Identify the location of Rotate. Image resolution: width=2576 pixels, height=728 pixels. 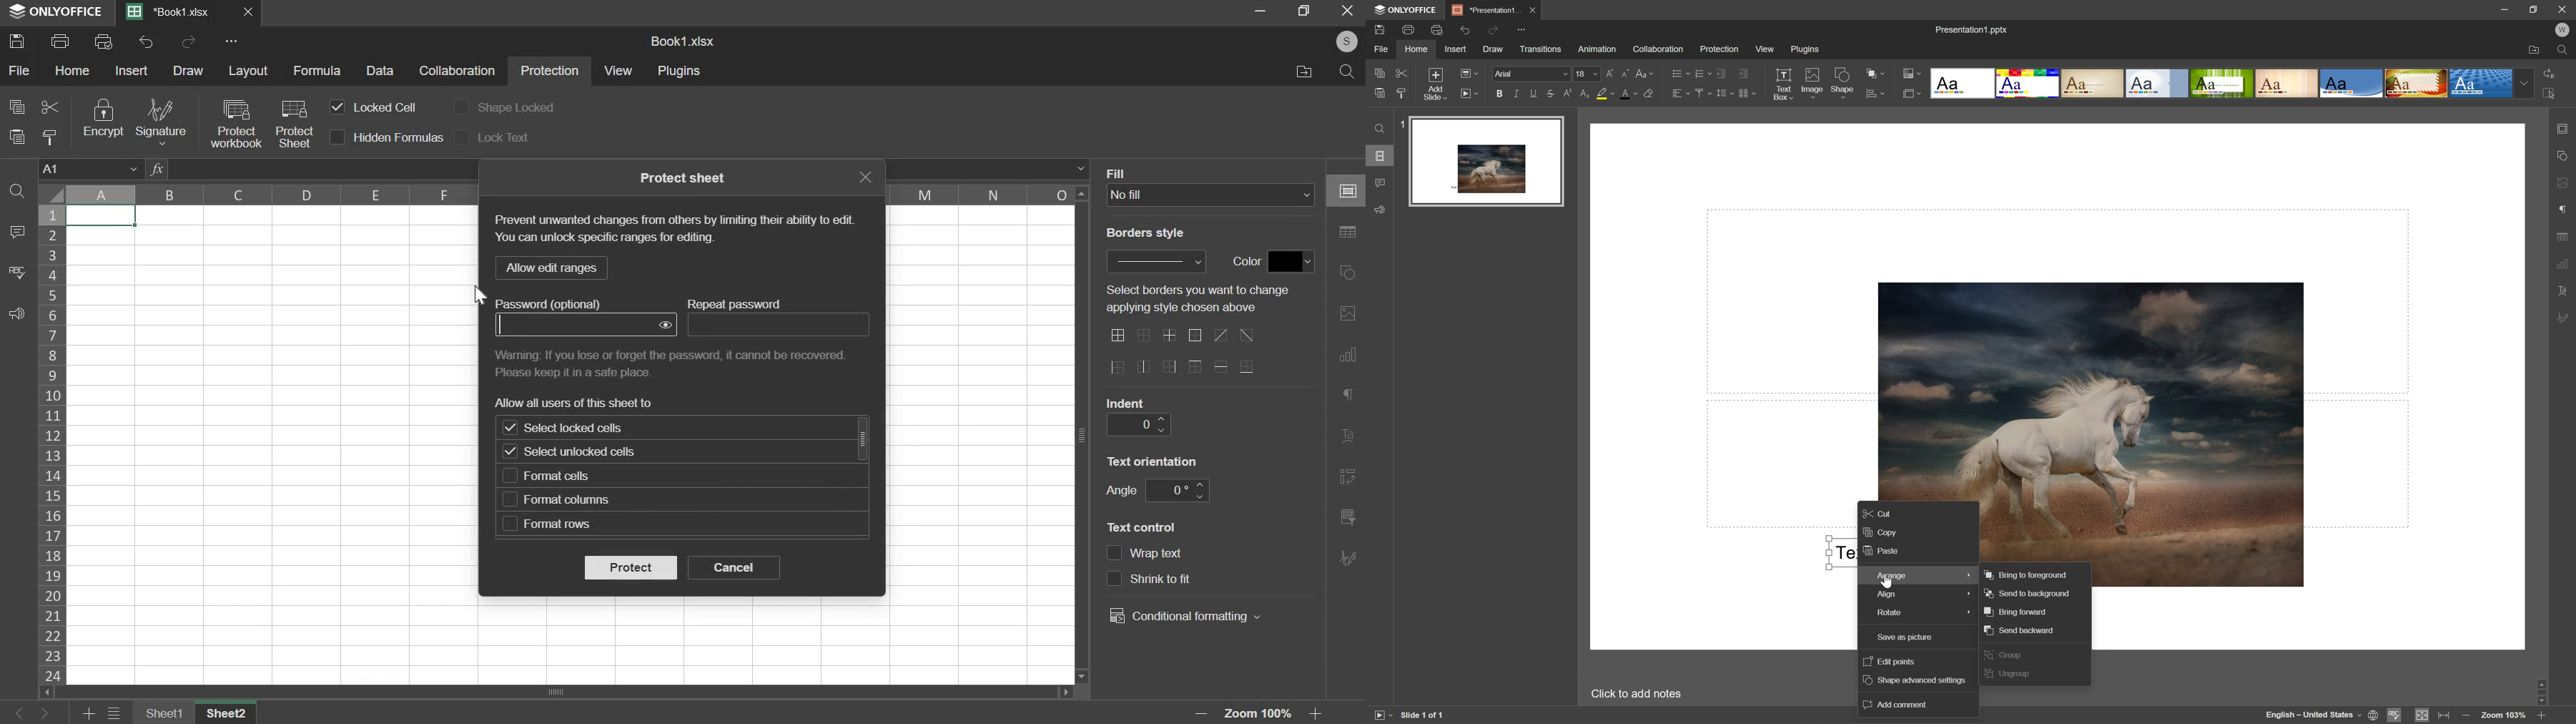
(1916, 615).